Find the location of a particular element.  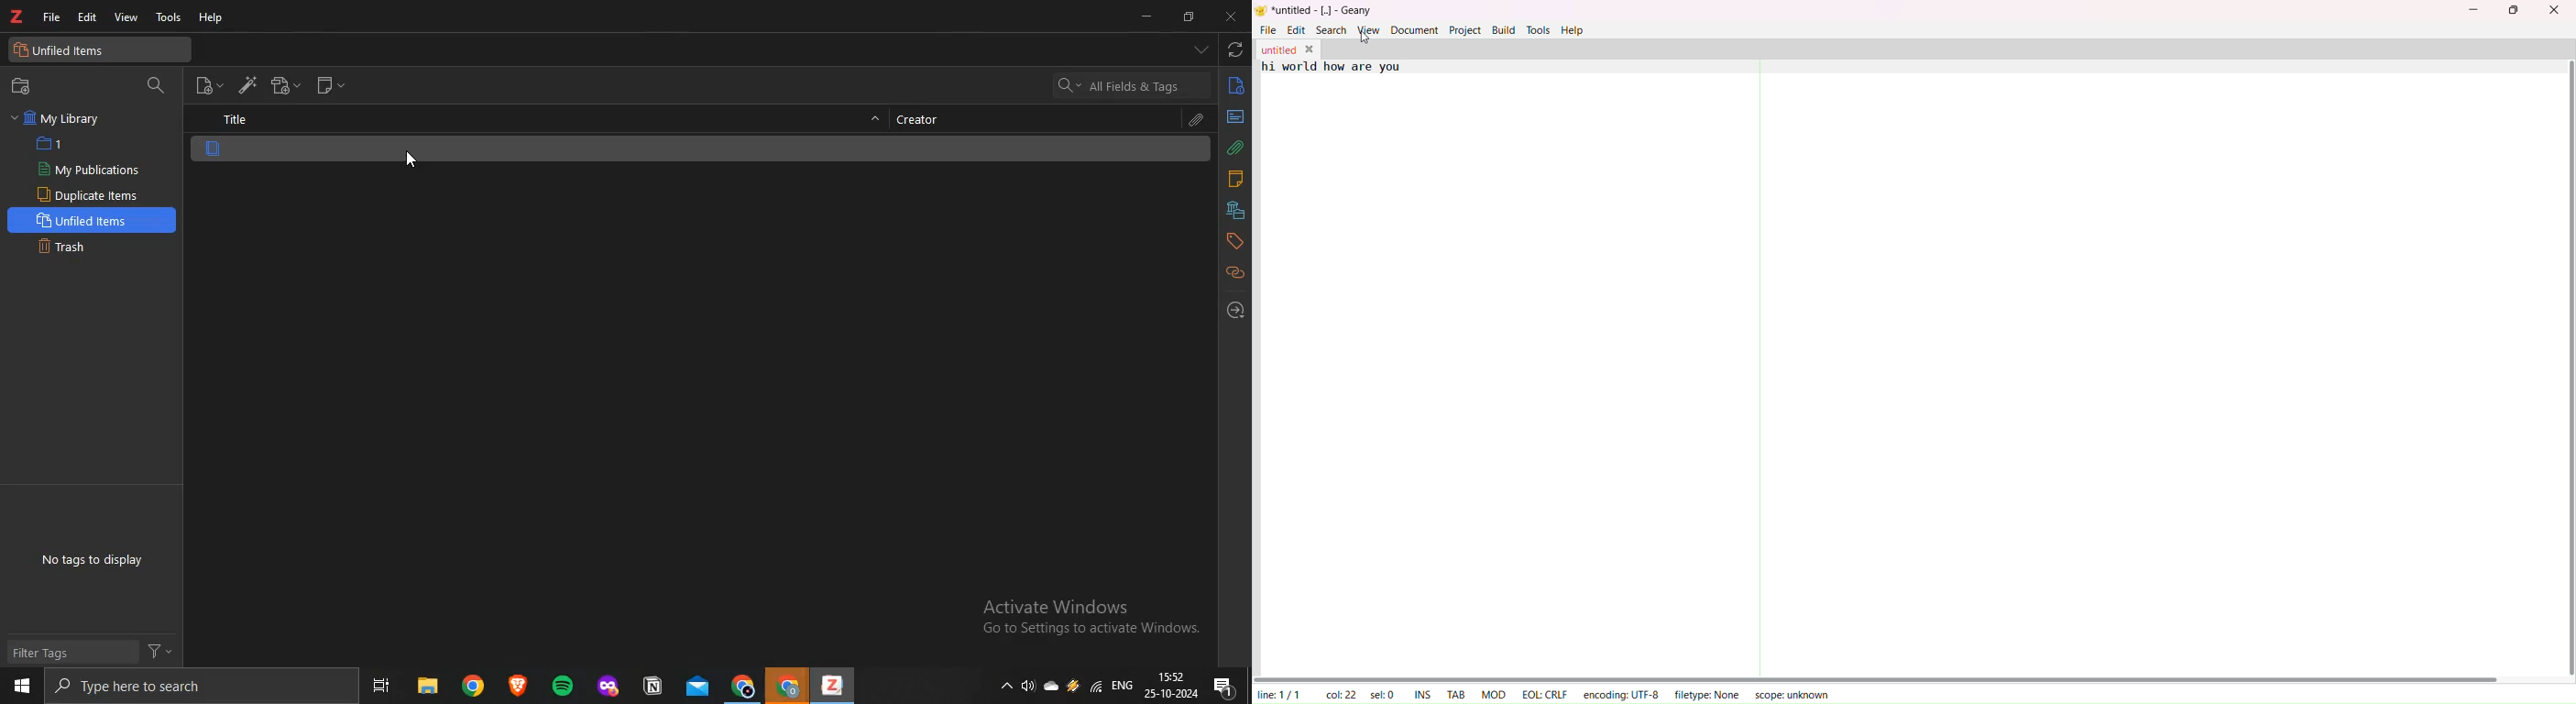

My Library is located at coordinates (59, 118).